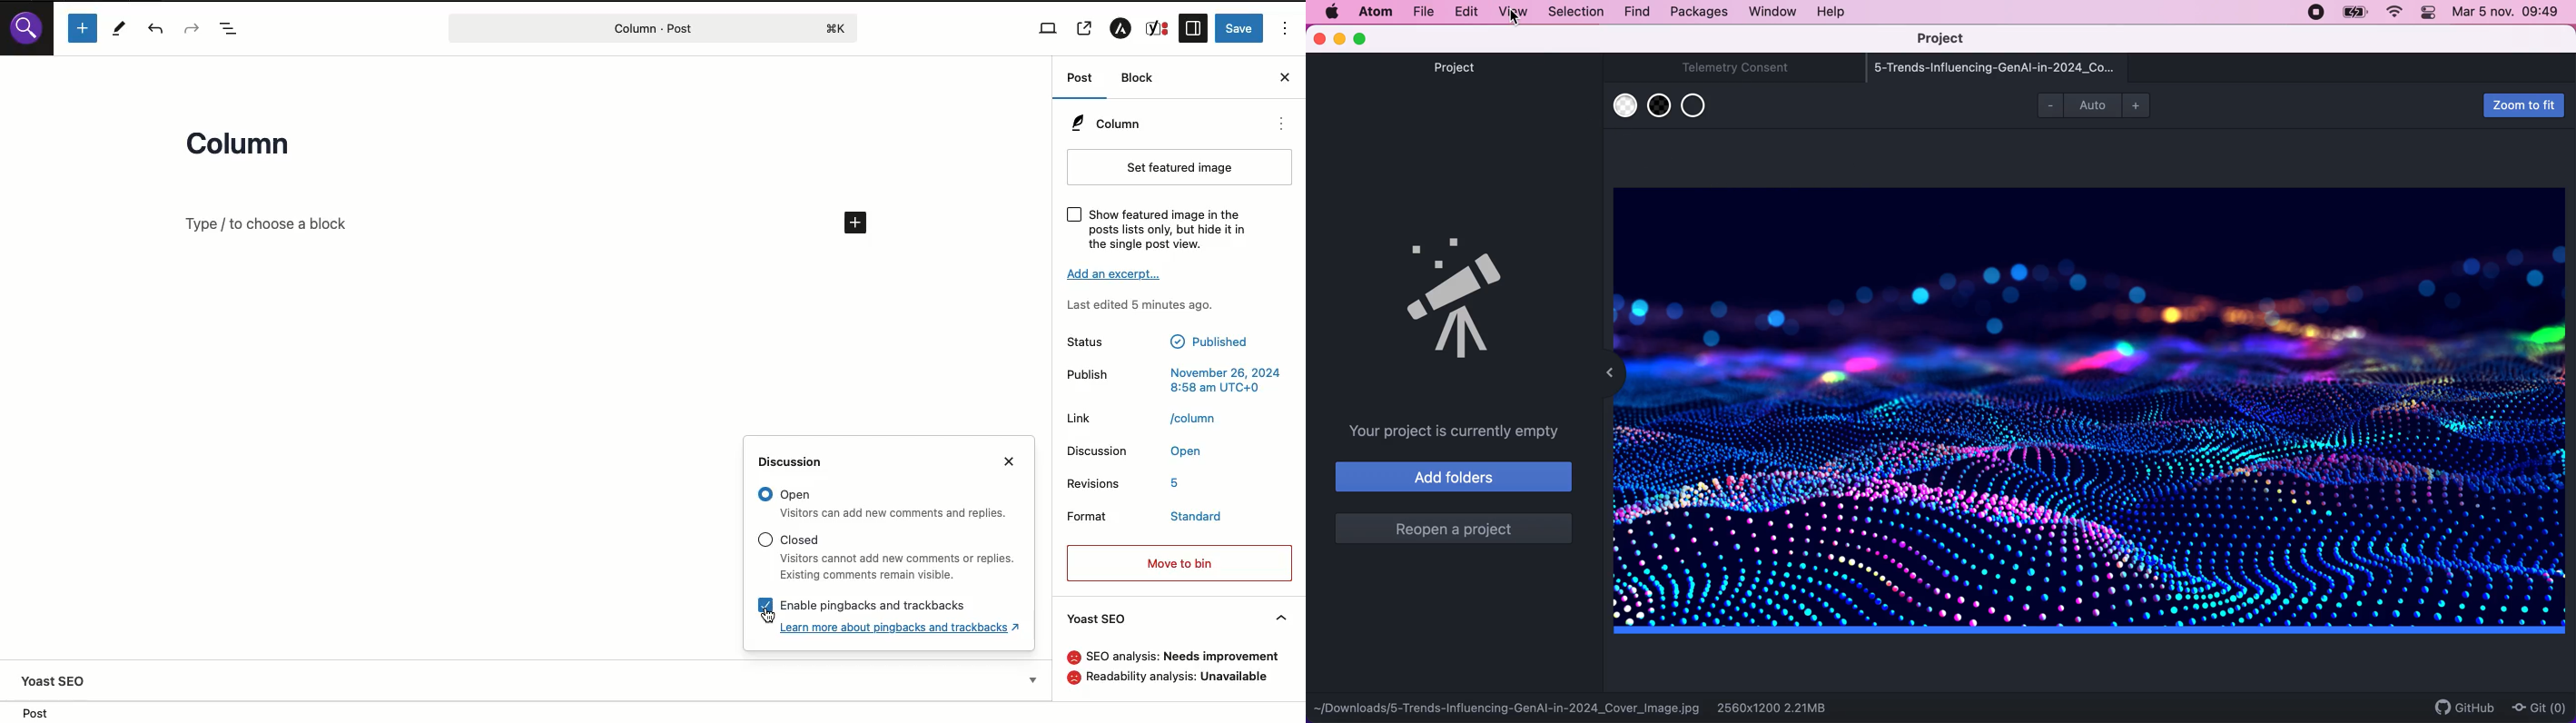  I want to click on text, so click(1208, 341).